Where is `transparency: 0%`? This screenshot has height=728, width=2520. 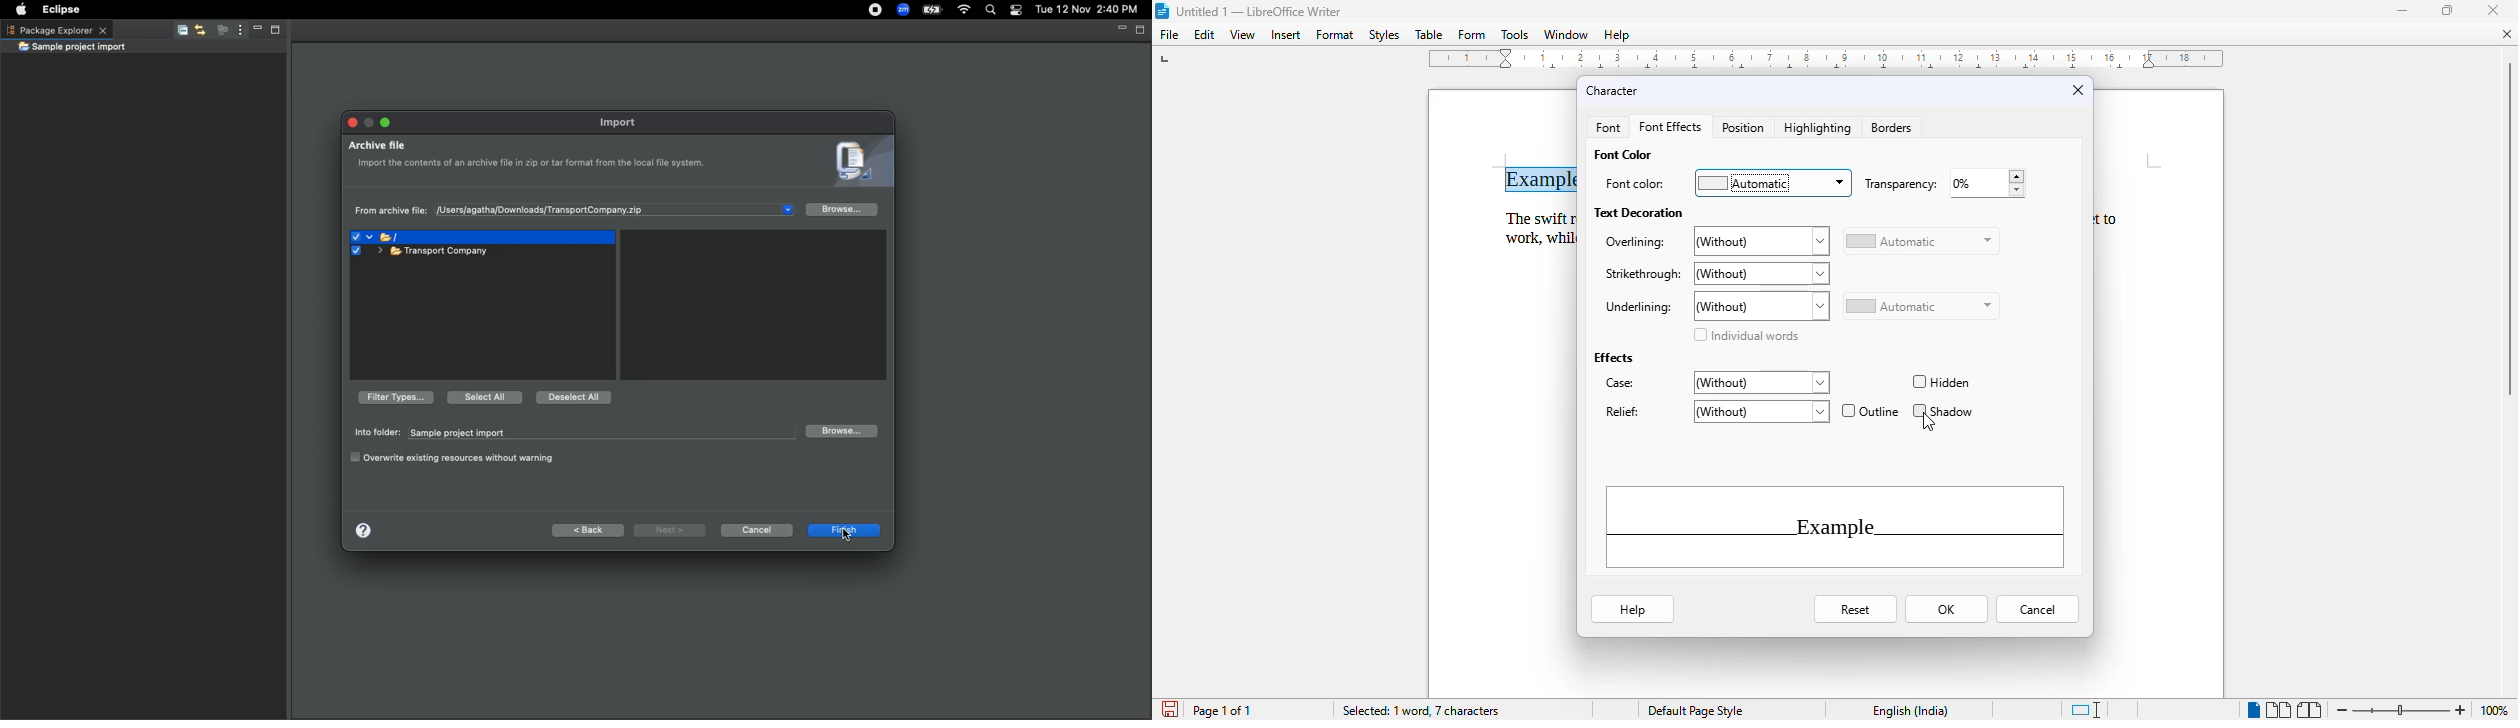
transparency: 0% is located at coordinates (1942, 184).